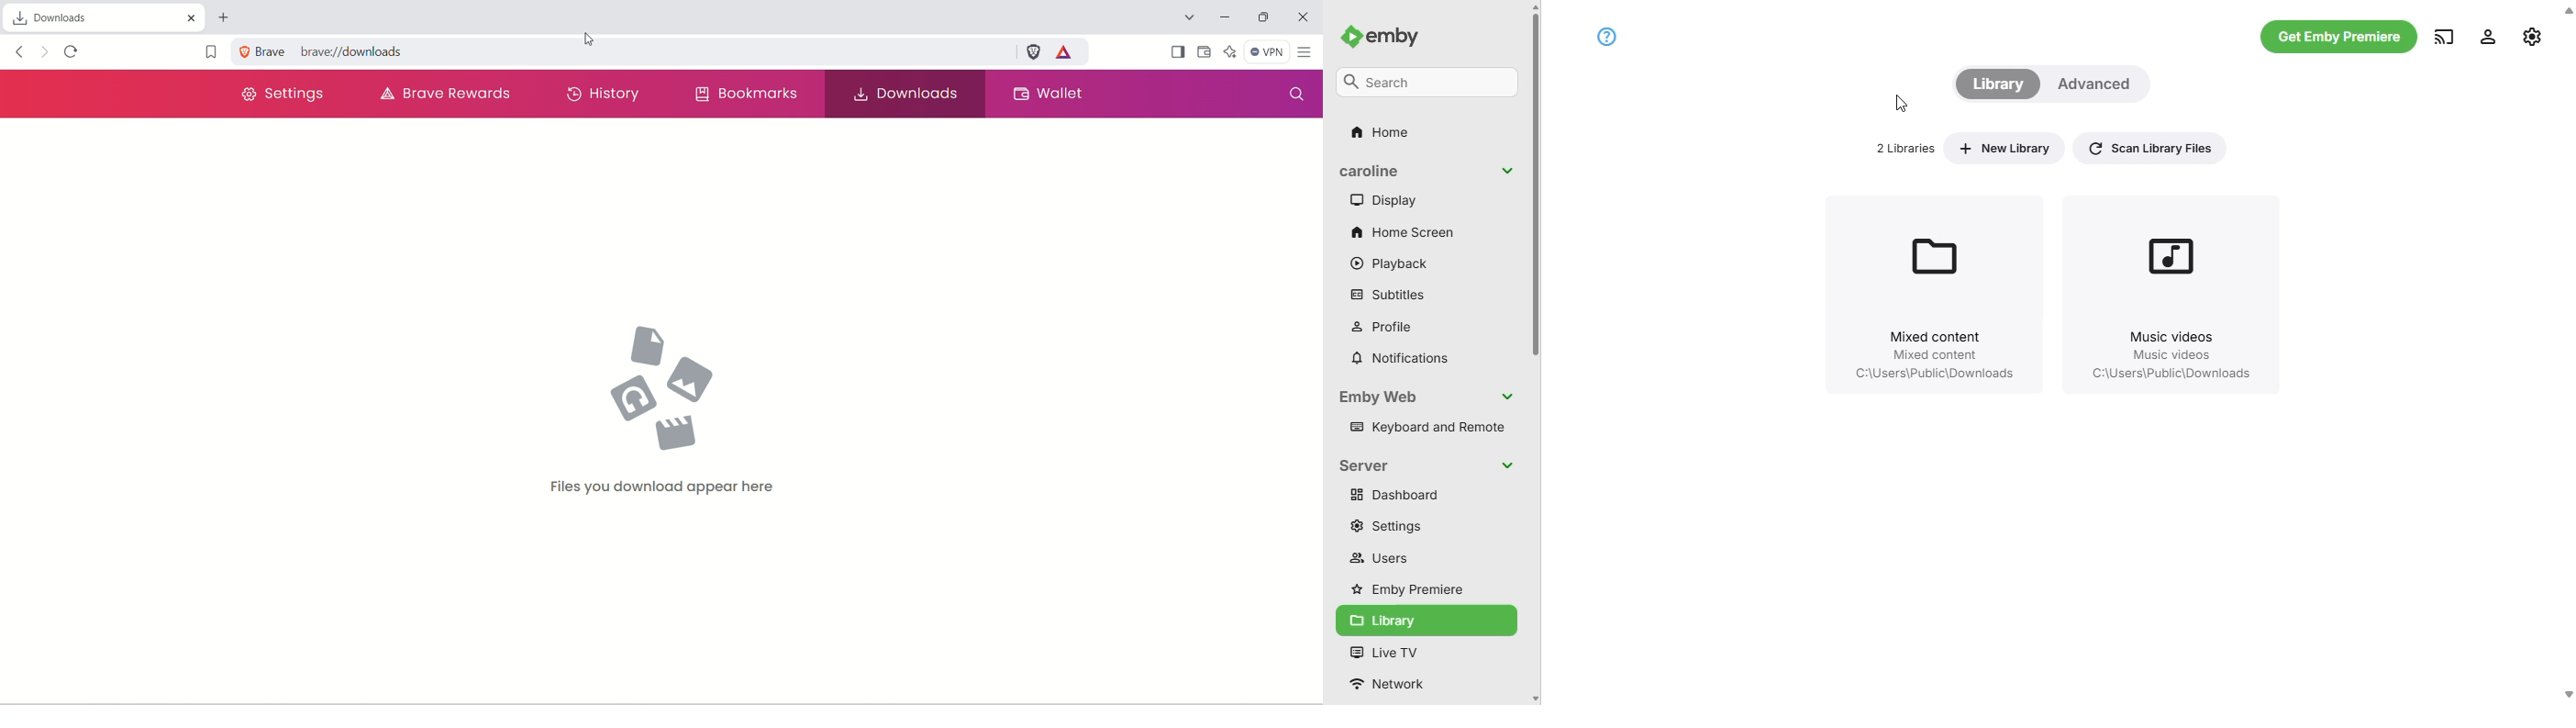  What do you see at coordinates (1263, 18) in the screenshot?
I see `restore` at bounding box center [1263, 18].